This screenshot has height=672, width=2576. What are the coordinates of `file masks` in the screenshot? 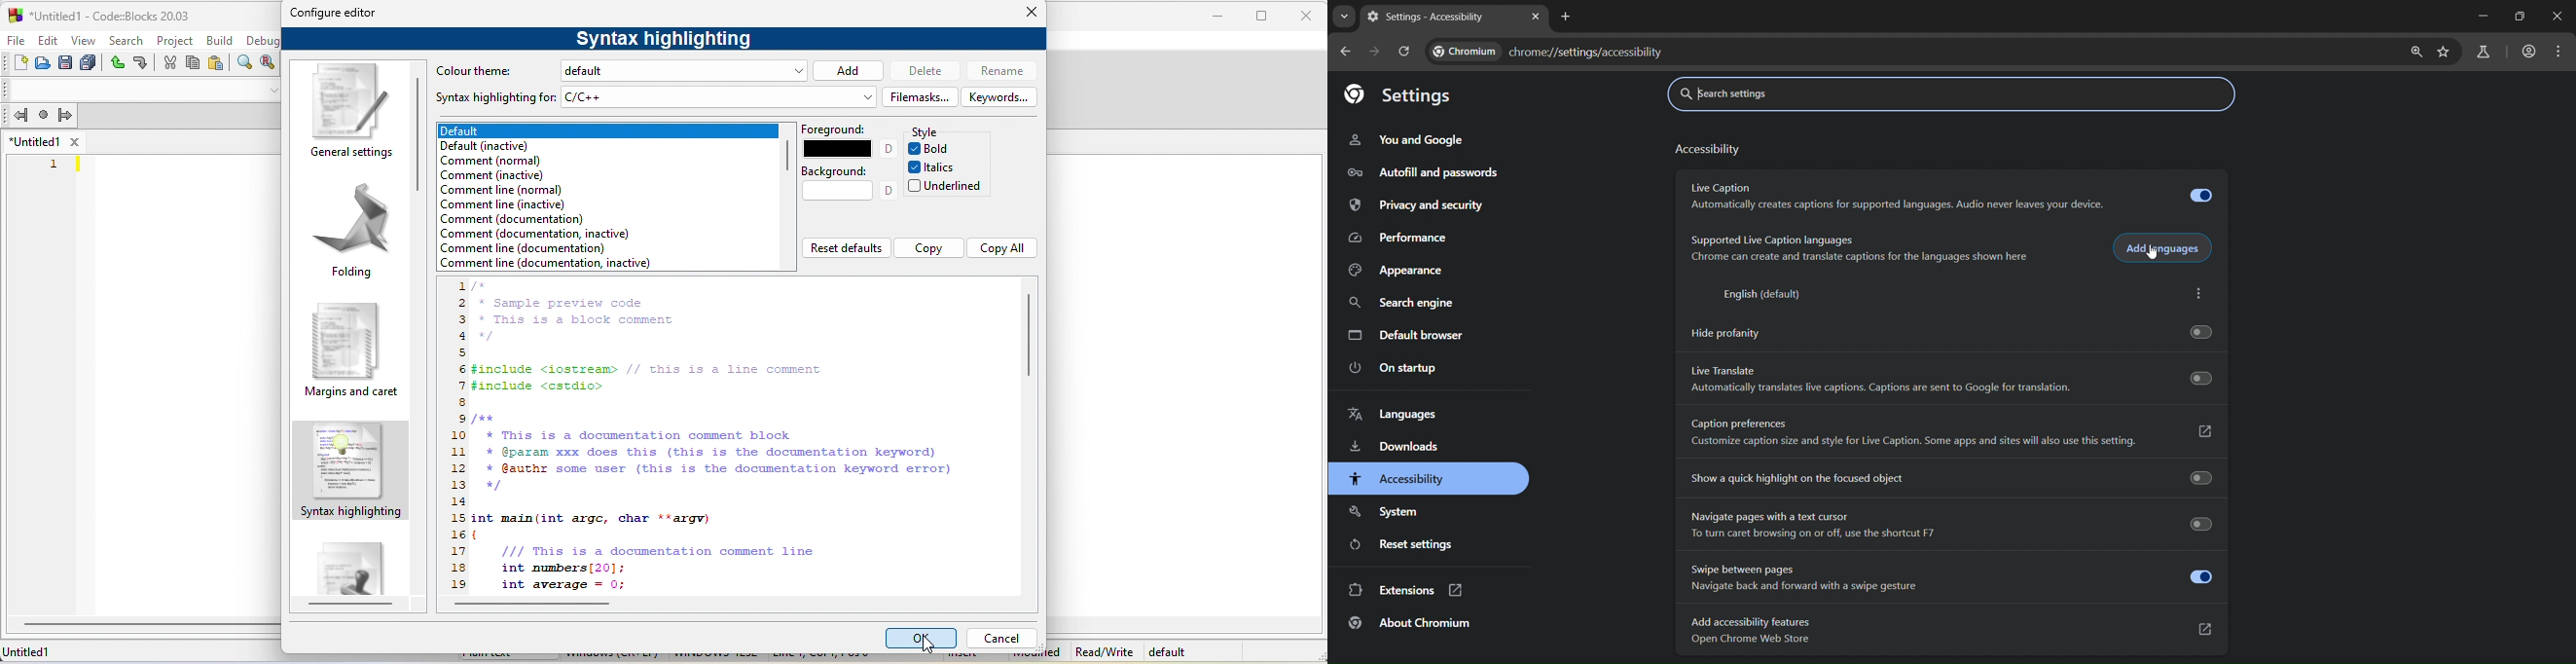 It's located at (921, 96).